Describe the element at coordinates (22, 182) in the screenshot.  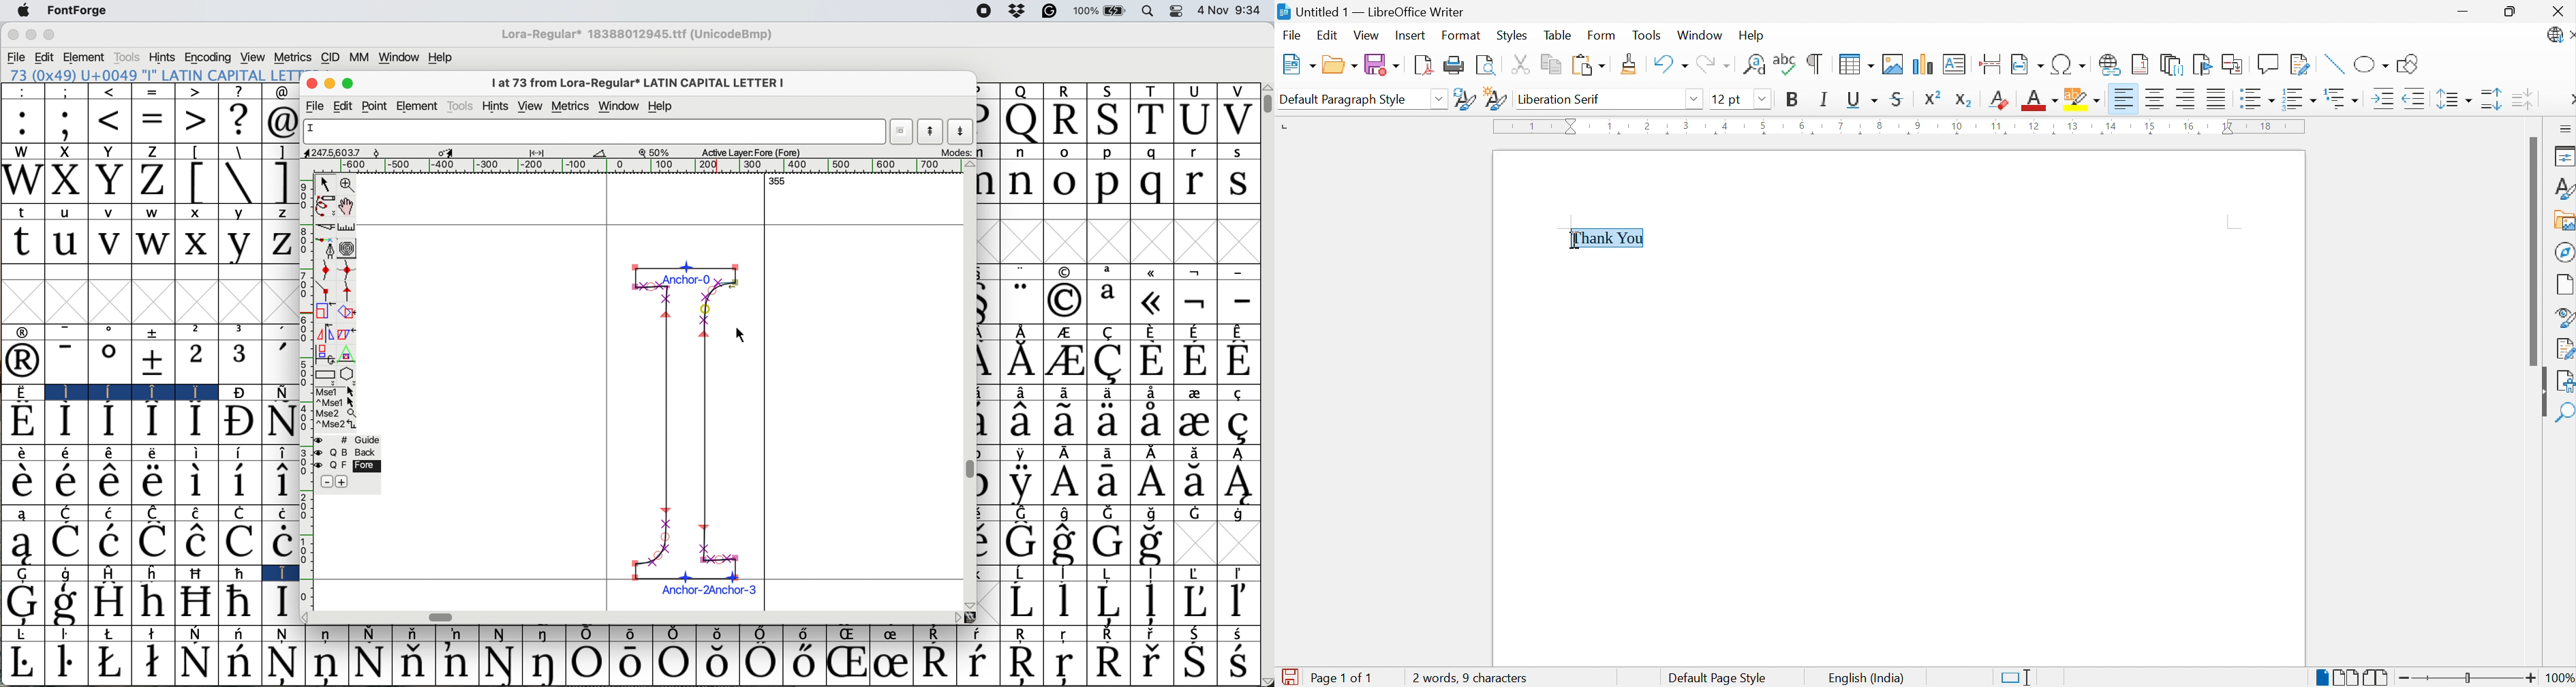
I see `W` at that location.